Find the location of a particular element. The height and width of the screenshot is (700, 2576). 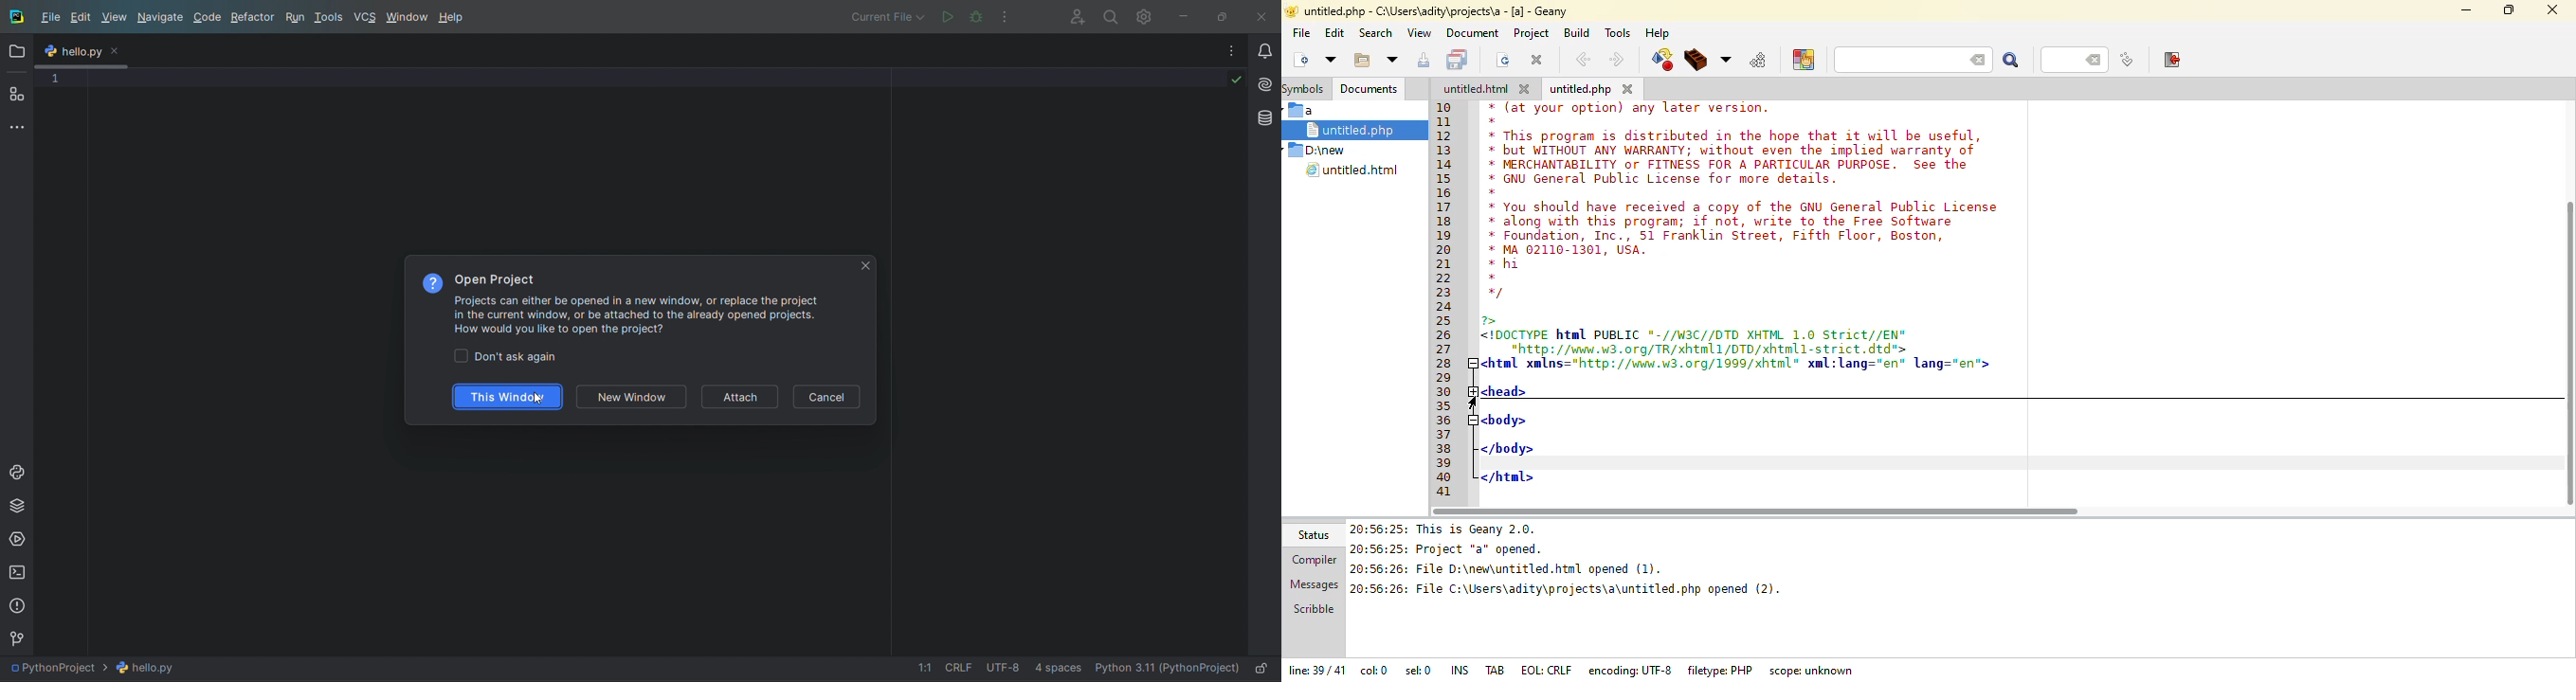

minimize is located at coordinates (2466, 9).